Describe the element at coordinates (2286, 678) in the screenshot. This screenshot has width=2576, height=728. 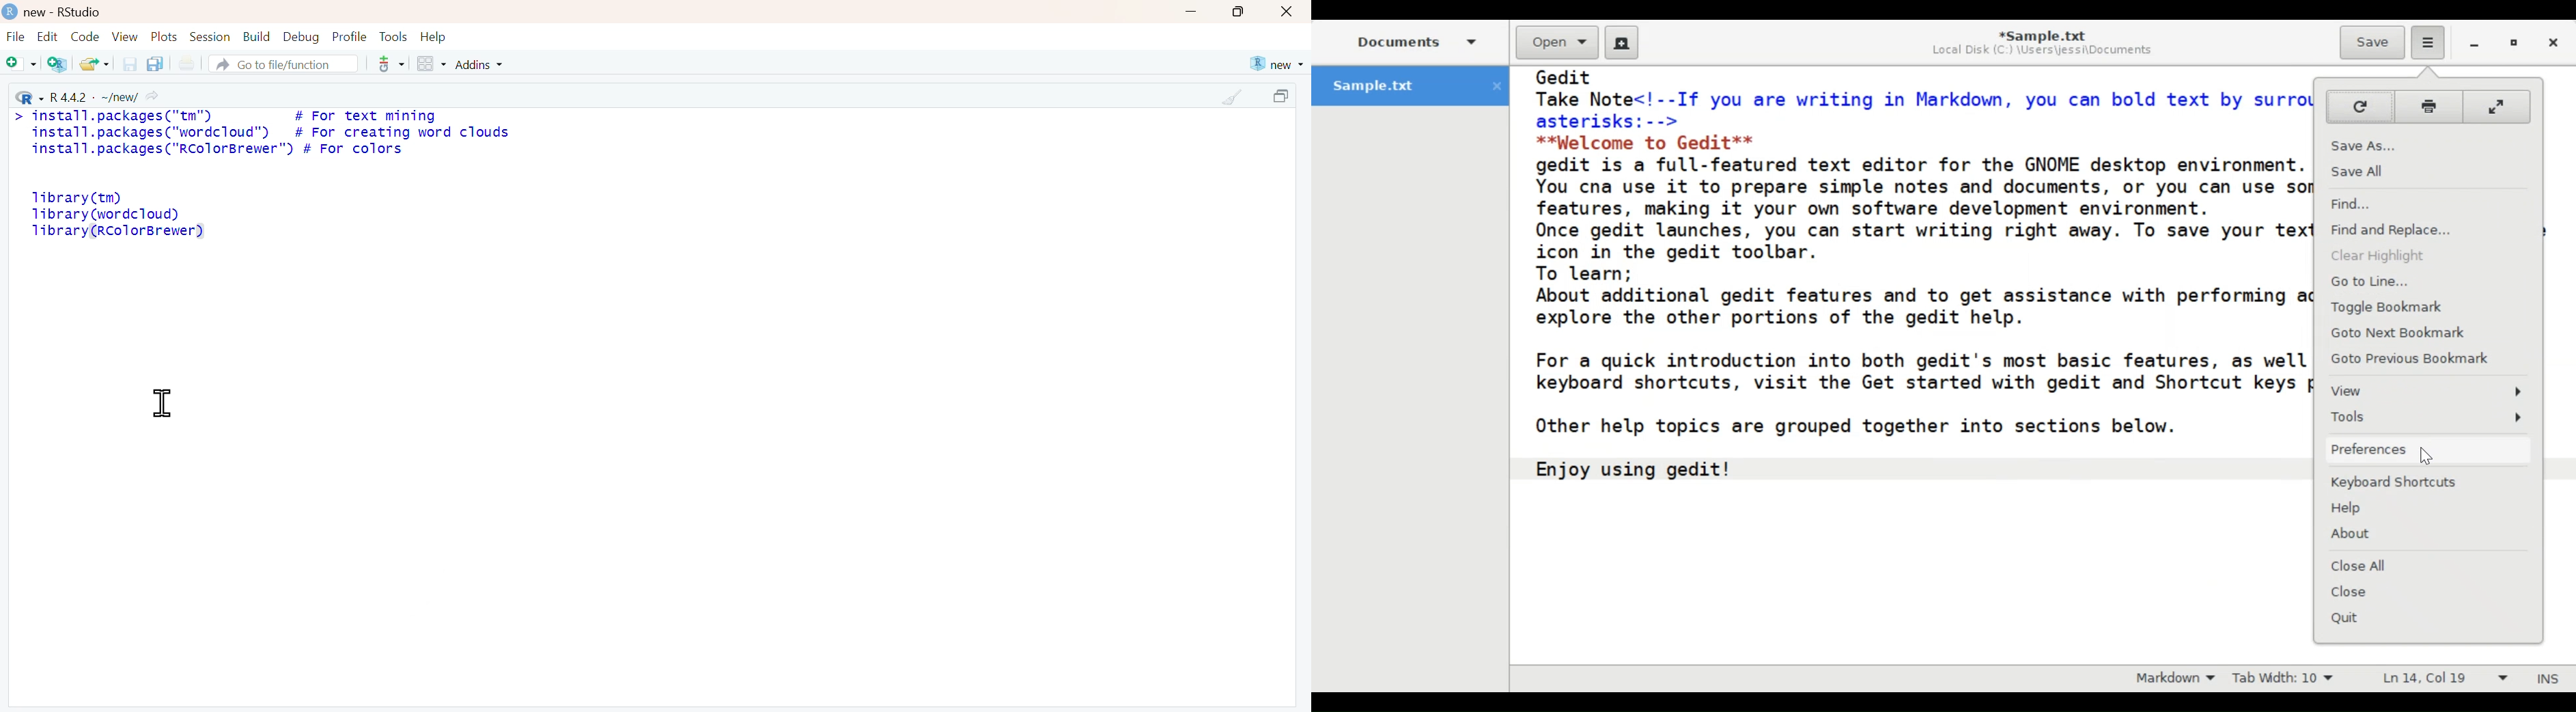
I see `Tab Width: 10` at that location.